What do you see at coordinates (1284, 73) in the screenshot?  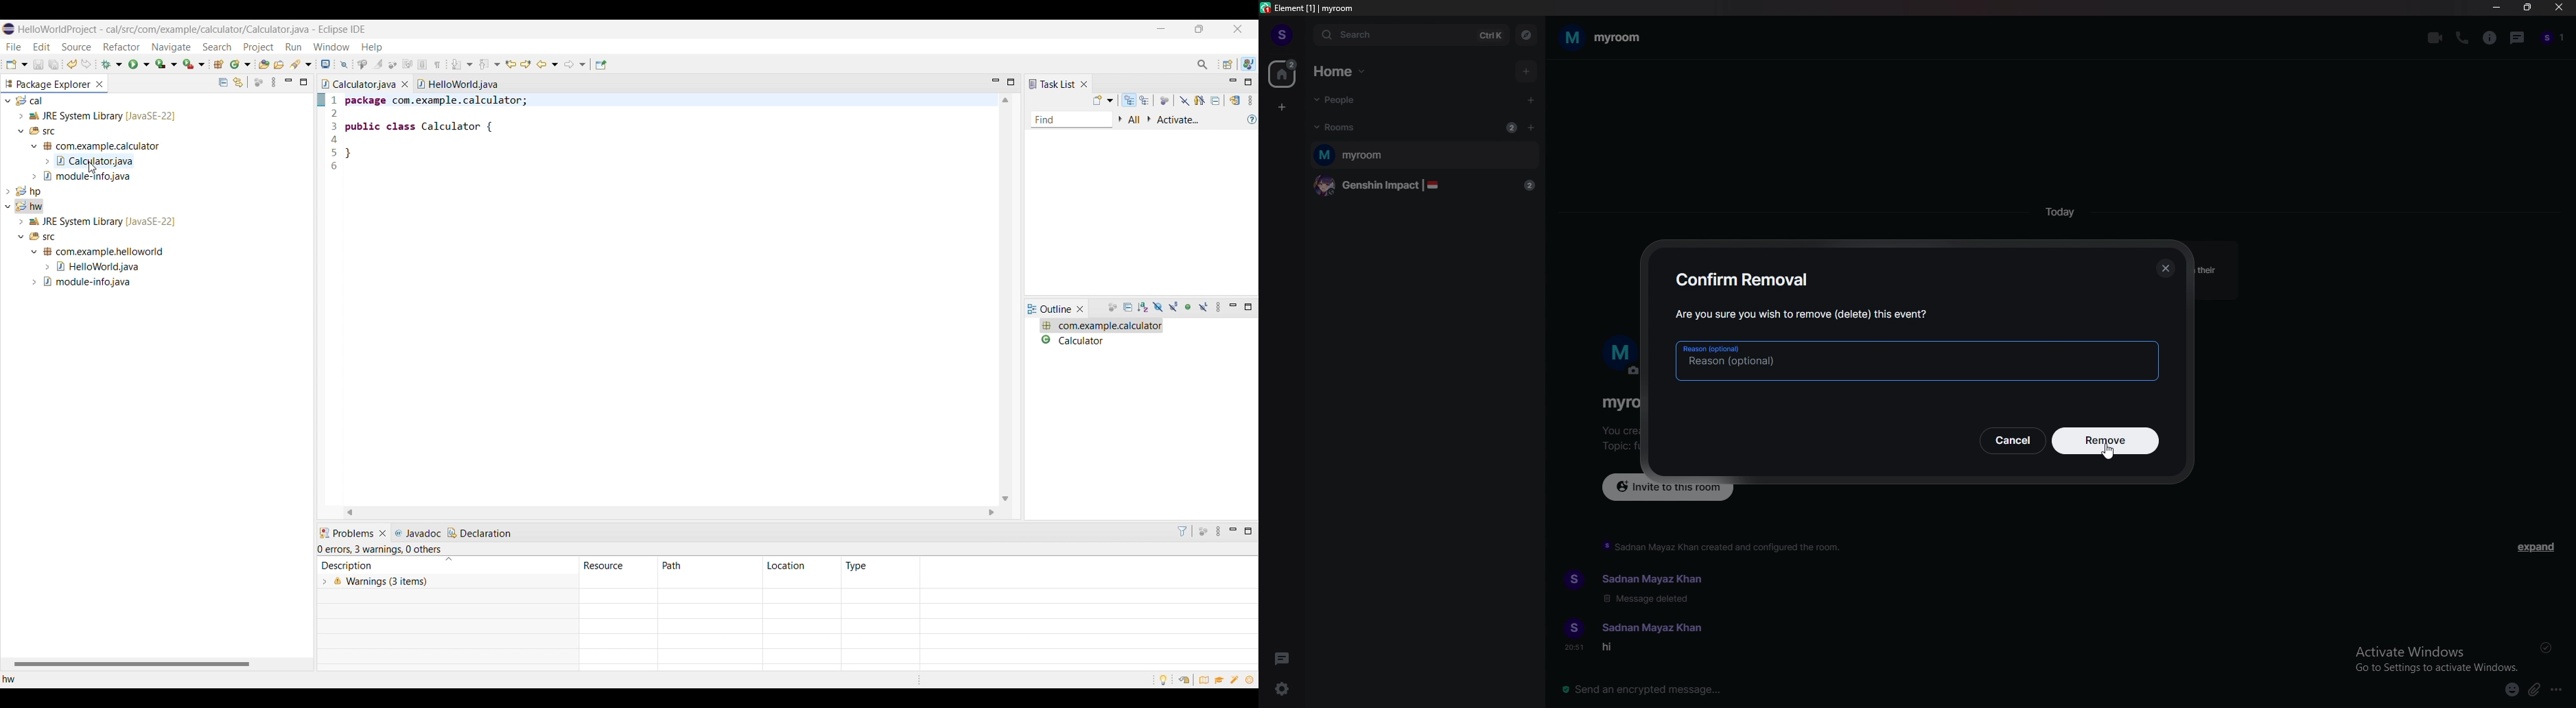 I see `home` at bounding box center [1284, 73].